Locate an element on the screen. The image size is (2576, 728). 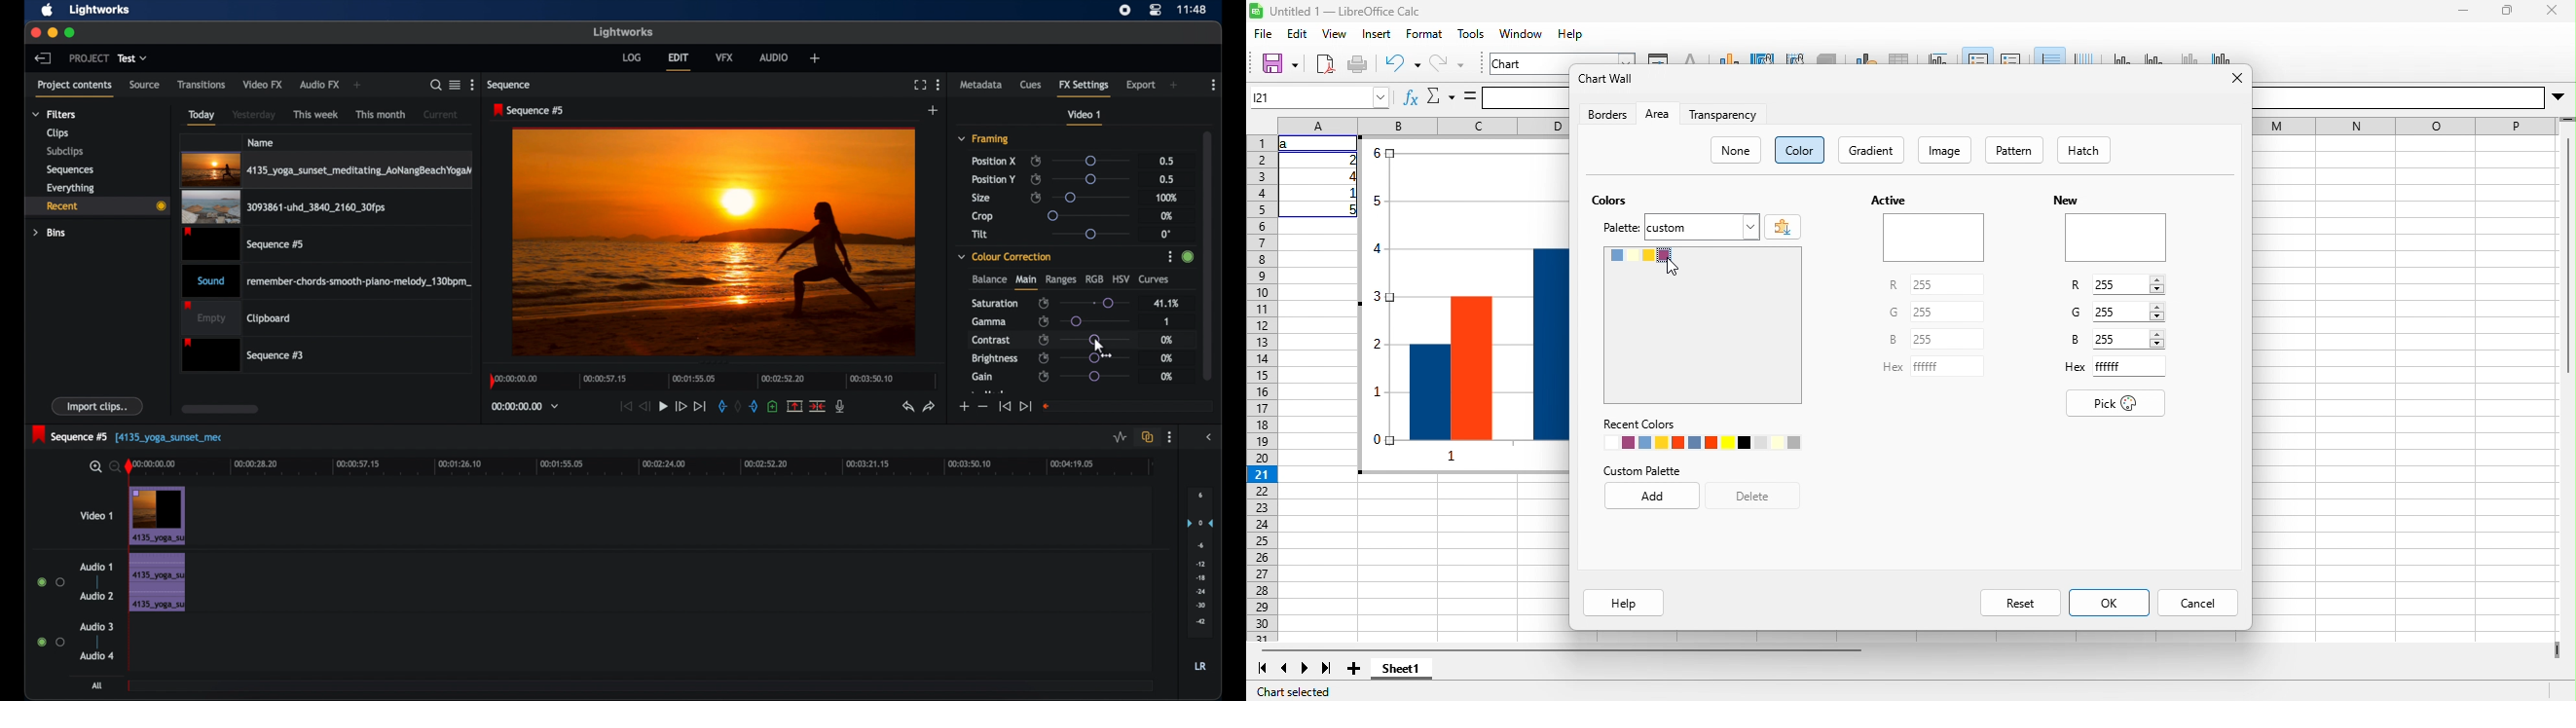
none is located at coordinates (1735, 150).